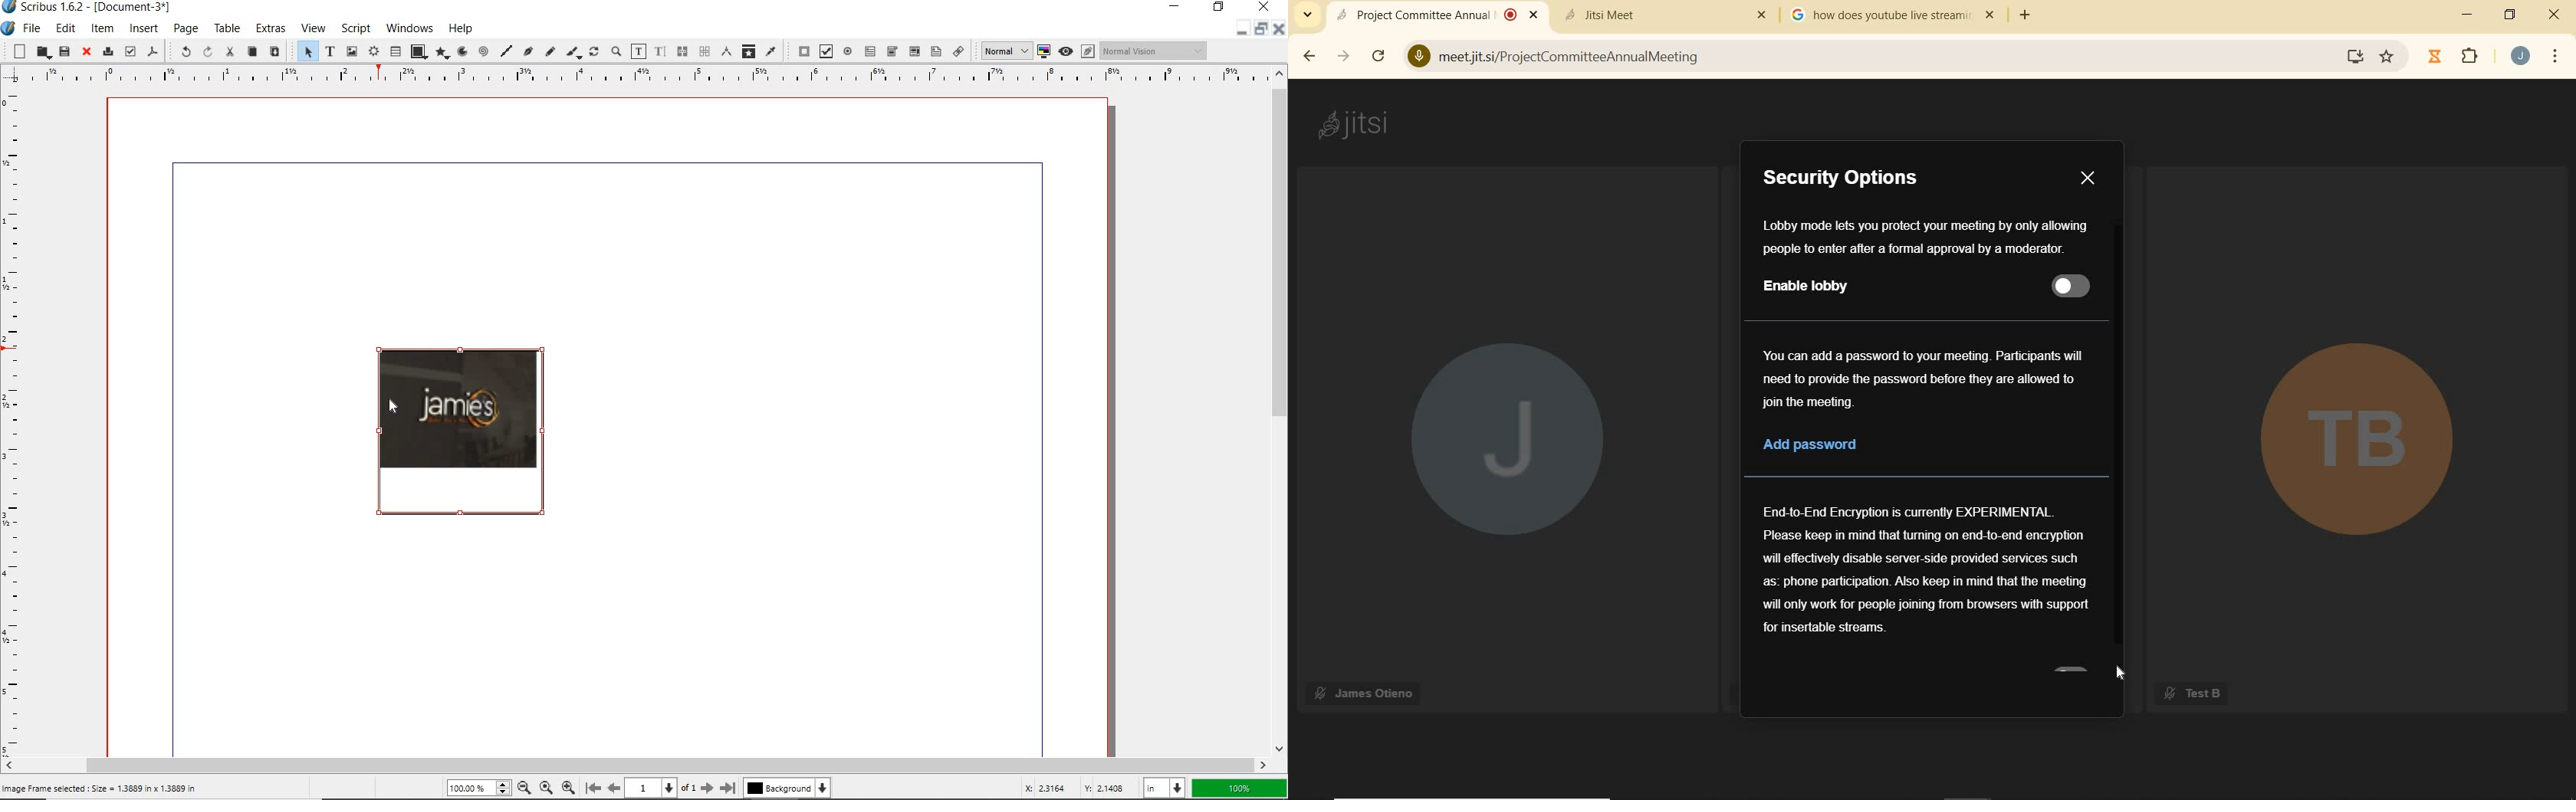 Image resolution: width=2576 pixels, height=812 pixels. What do you see at coordinates (527, 51) in the screenshot?
I see `Bezier curve` at bounding box center [527, 51].